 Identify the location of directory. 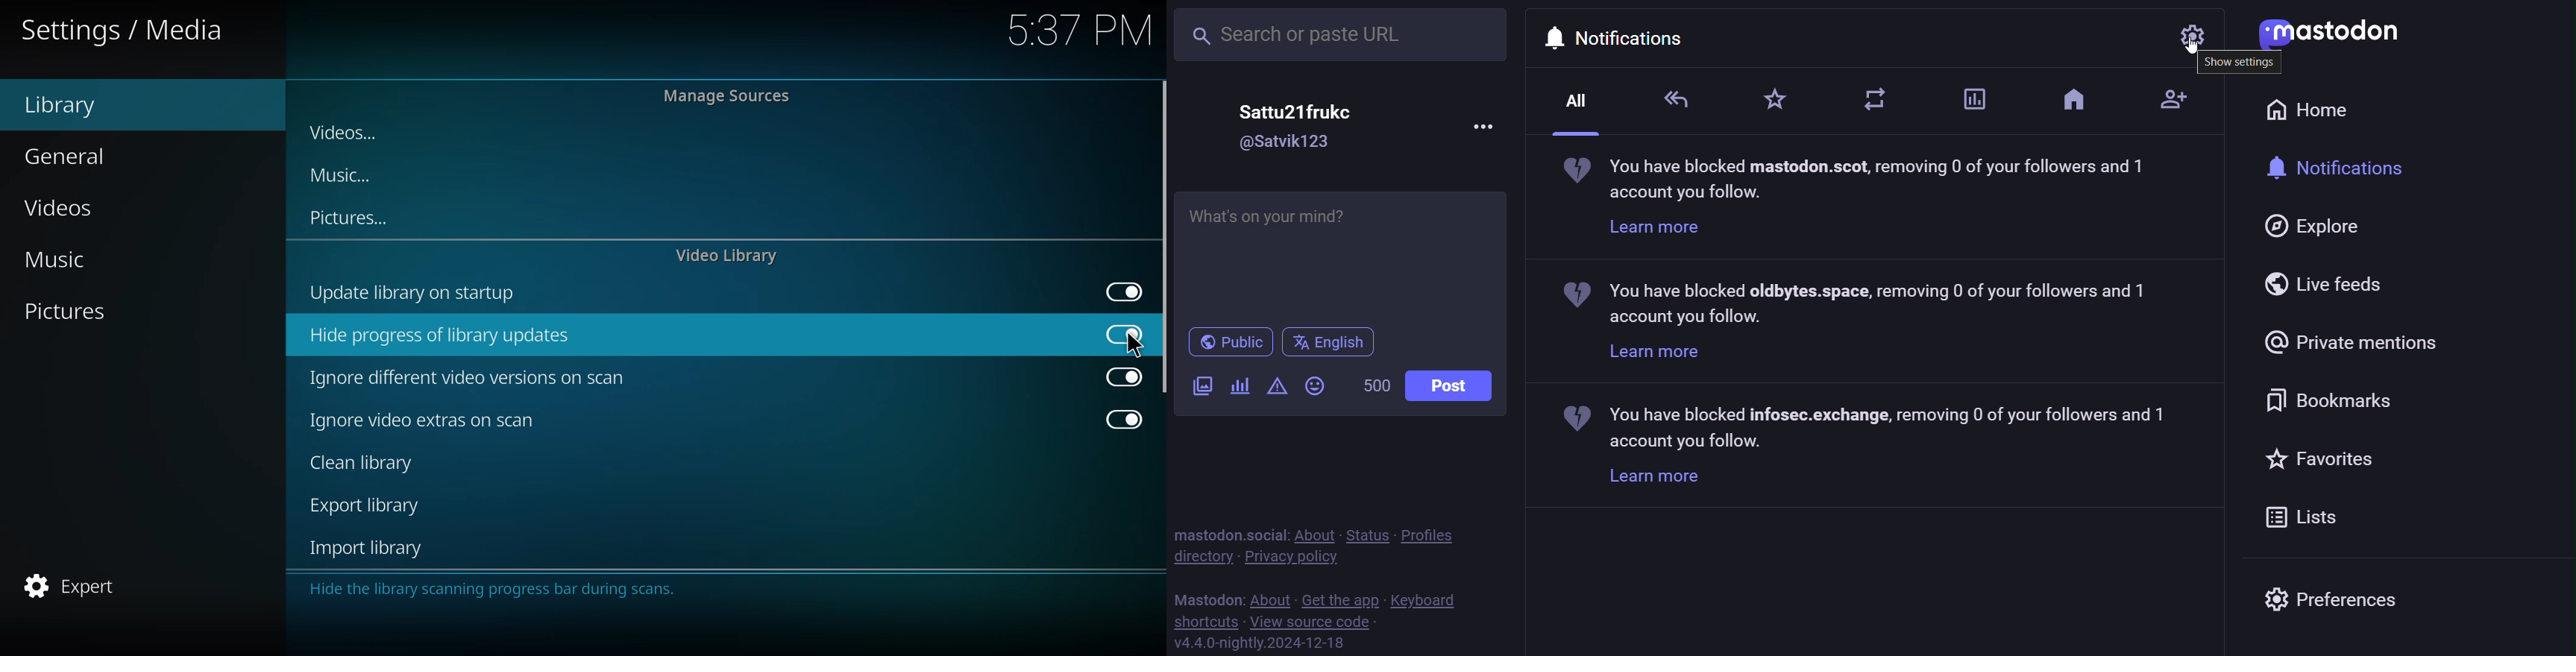
(1202, 557).